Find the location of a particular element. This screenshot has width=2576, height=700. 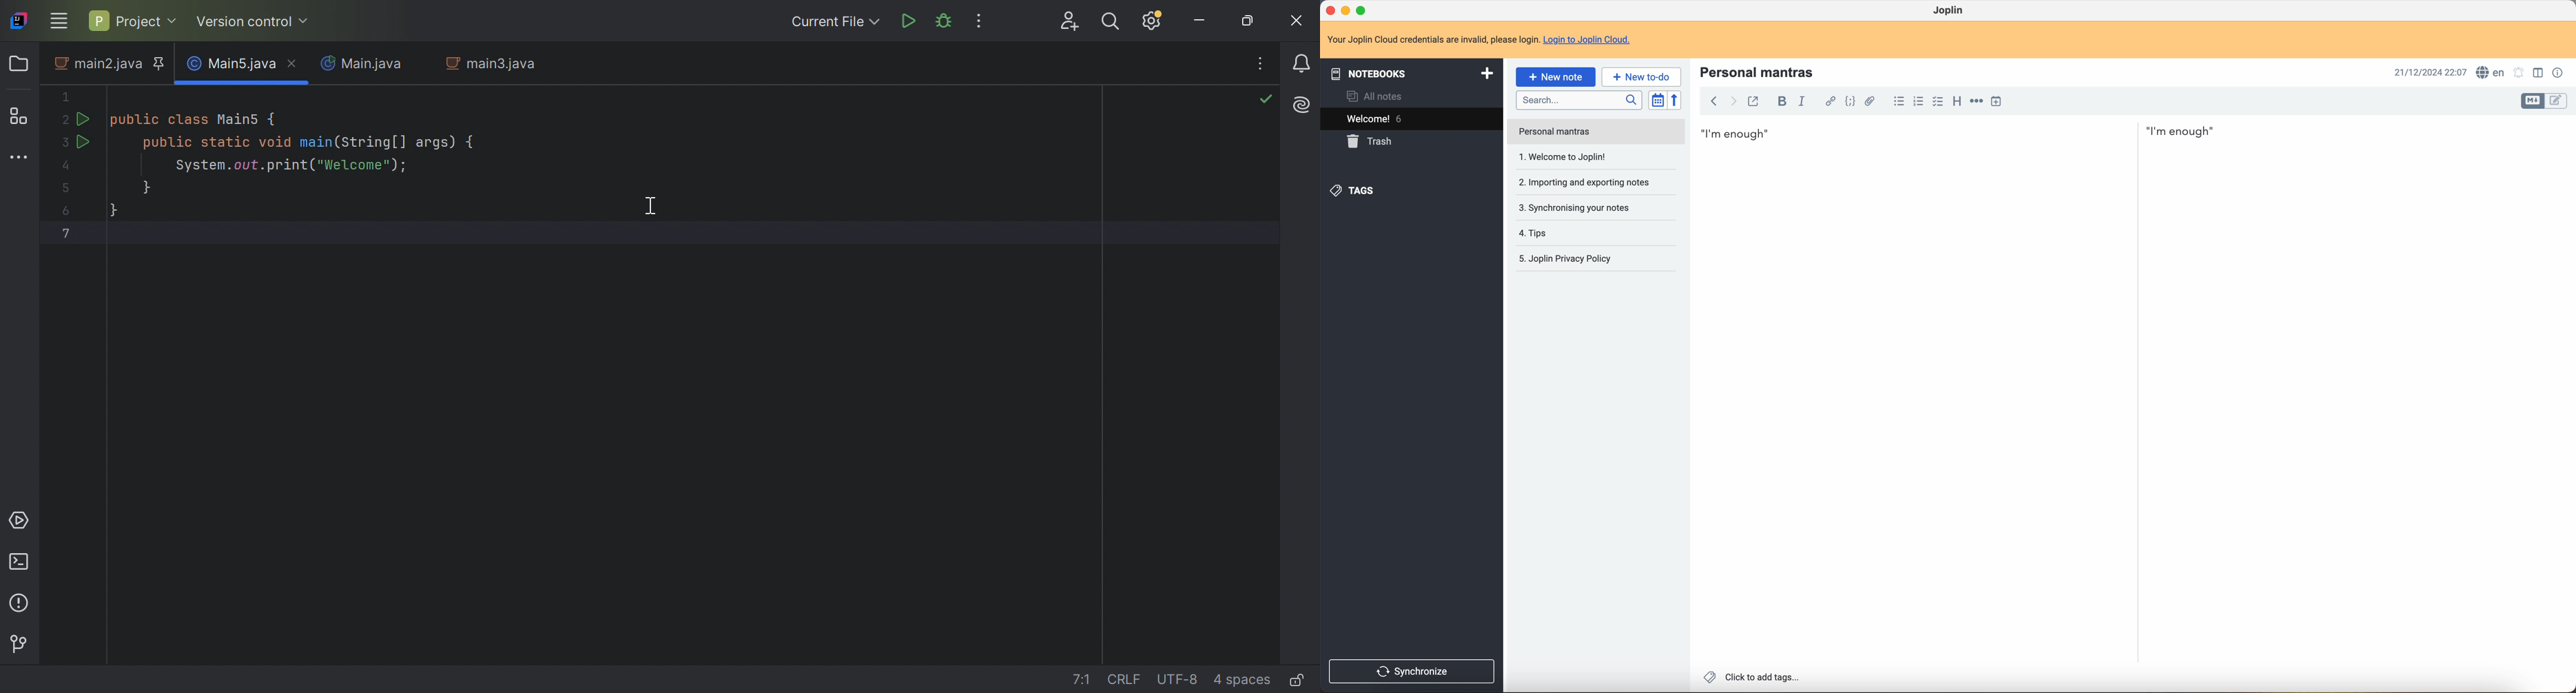

toggle edit layout is located at coordinates (2556, 102).